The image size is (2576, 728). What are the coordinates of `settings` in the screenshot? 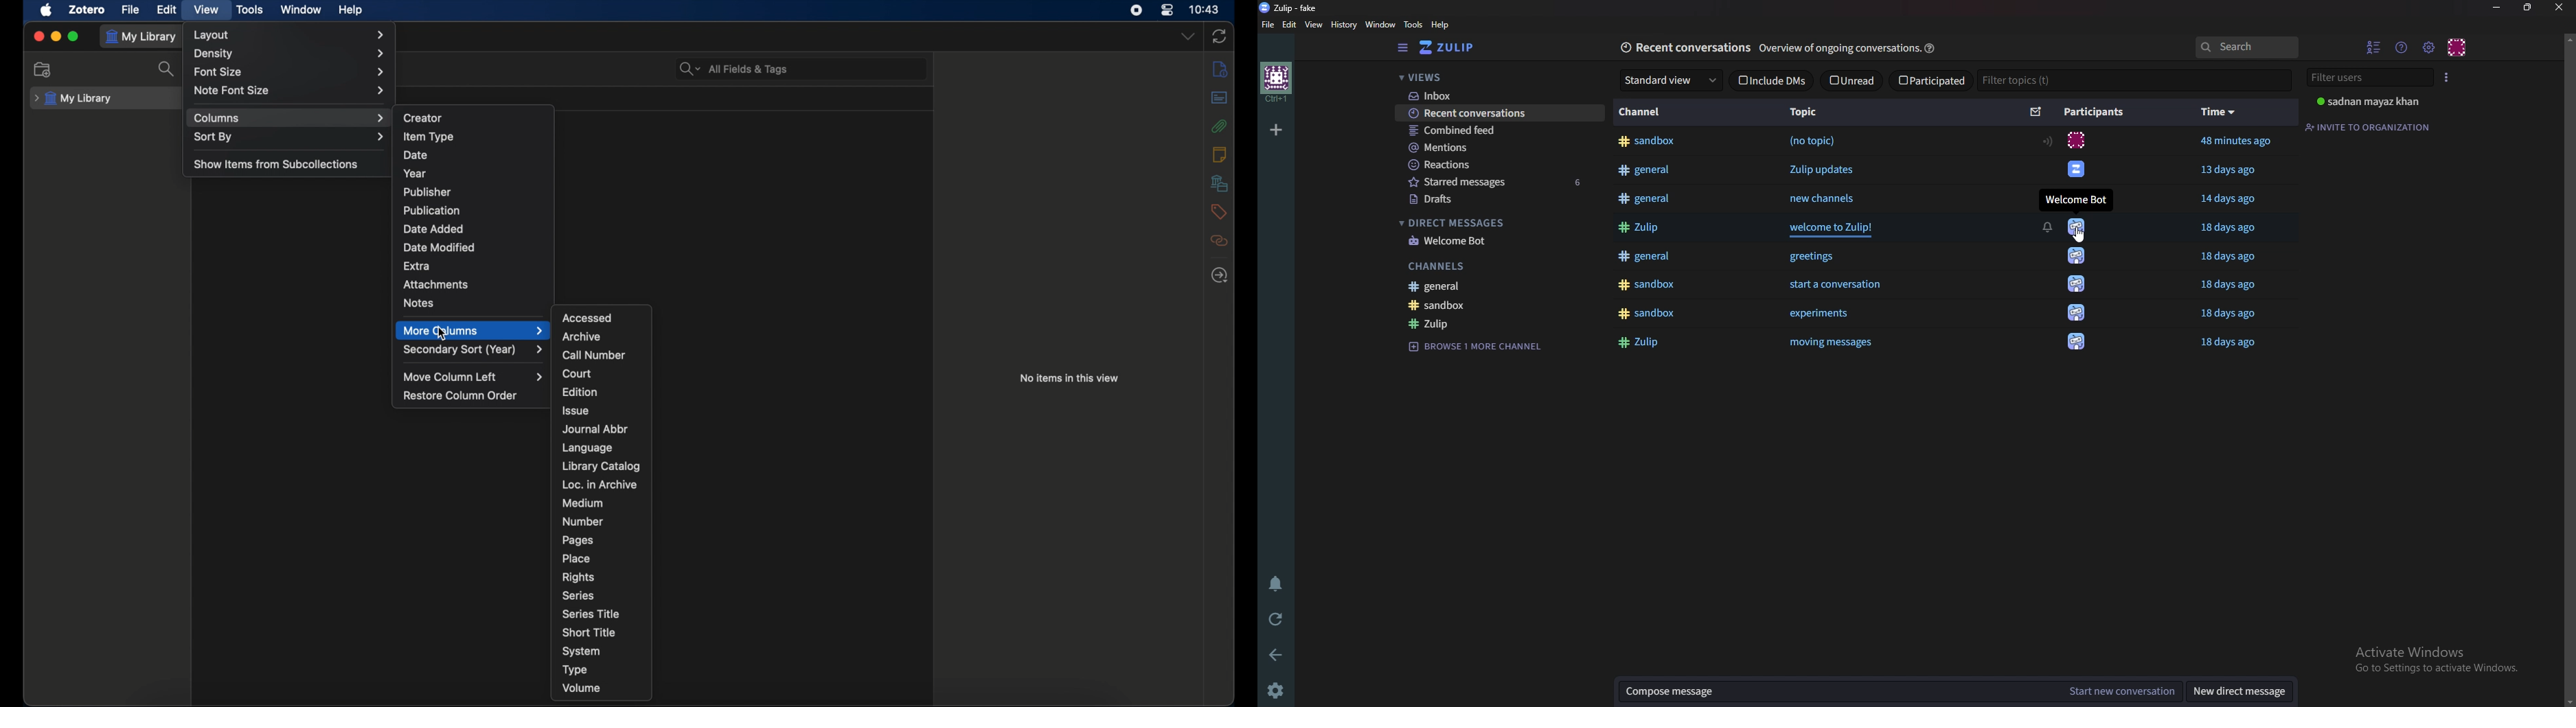 It's located at (1281, 689).